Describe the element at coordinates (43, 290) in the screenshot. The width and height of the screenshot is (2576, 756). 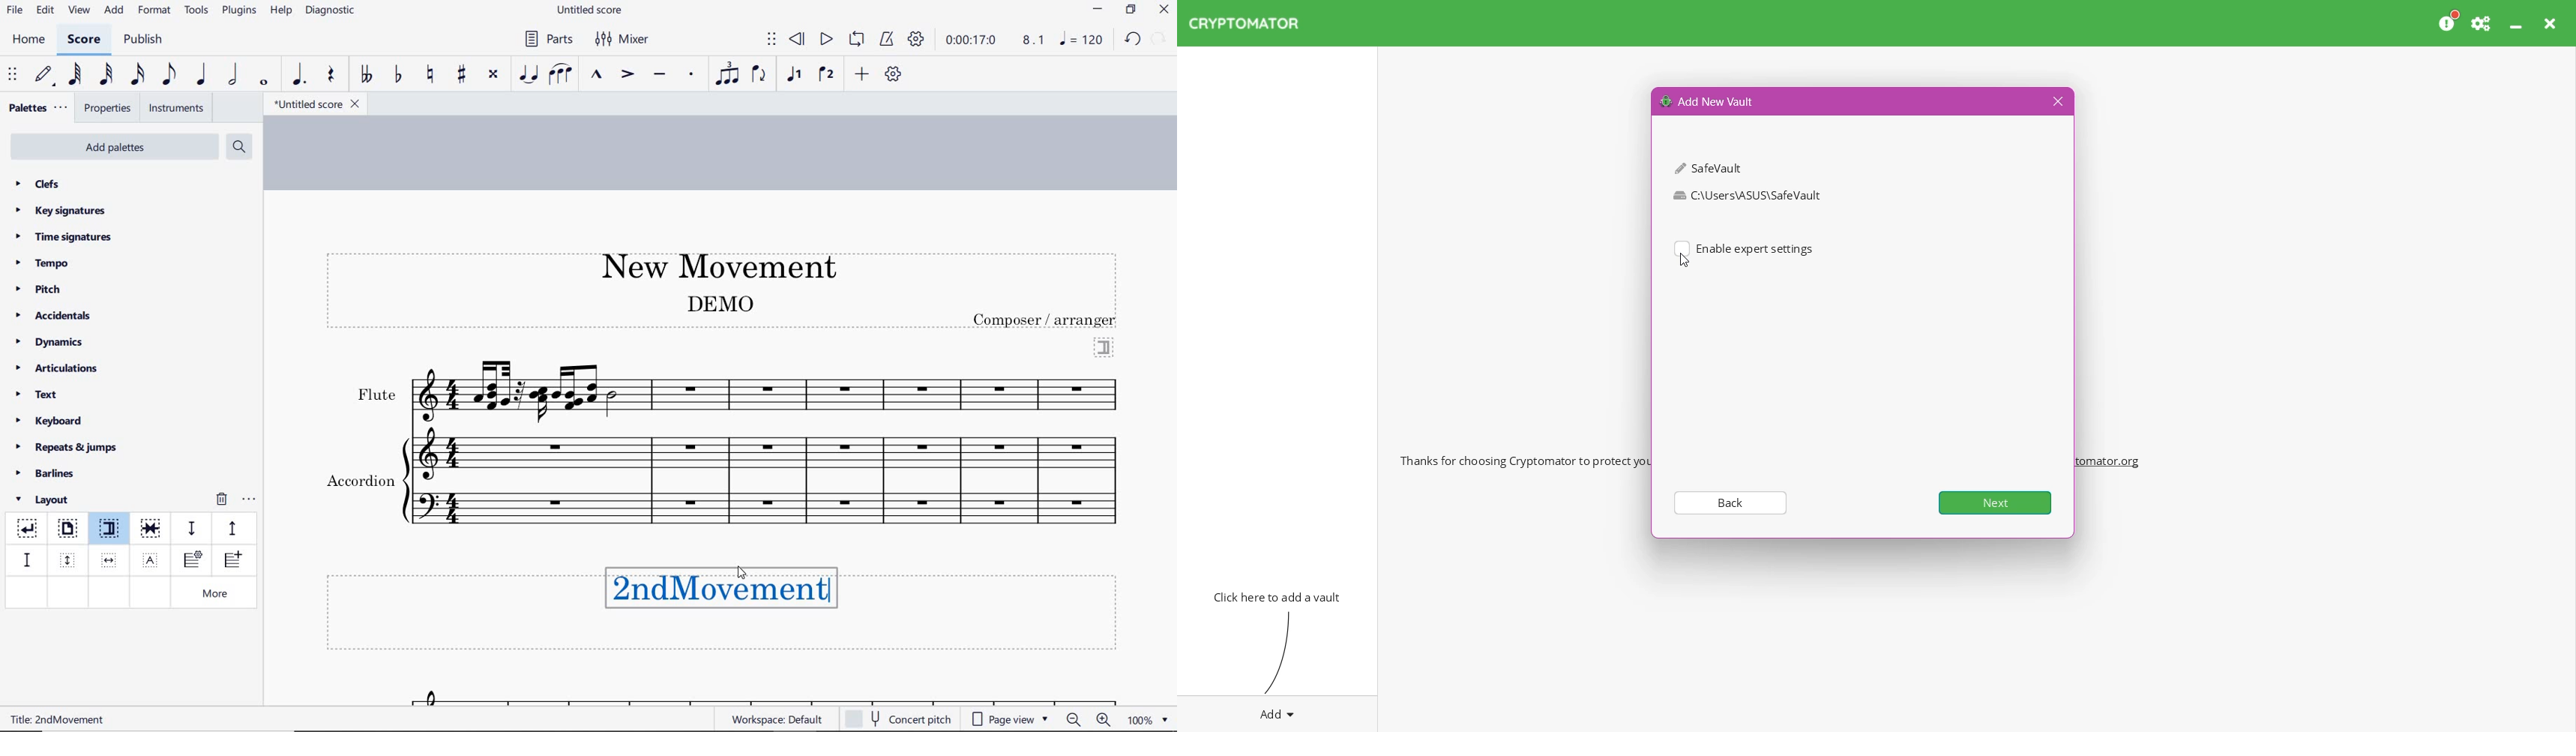
I see `pitch` at that location.